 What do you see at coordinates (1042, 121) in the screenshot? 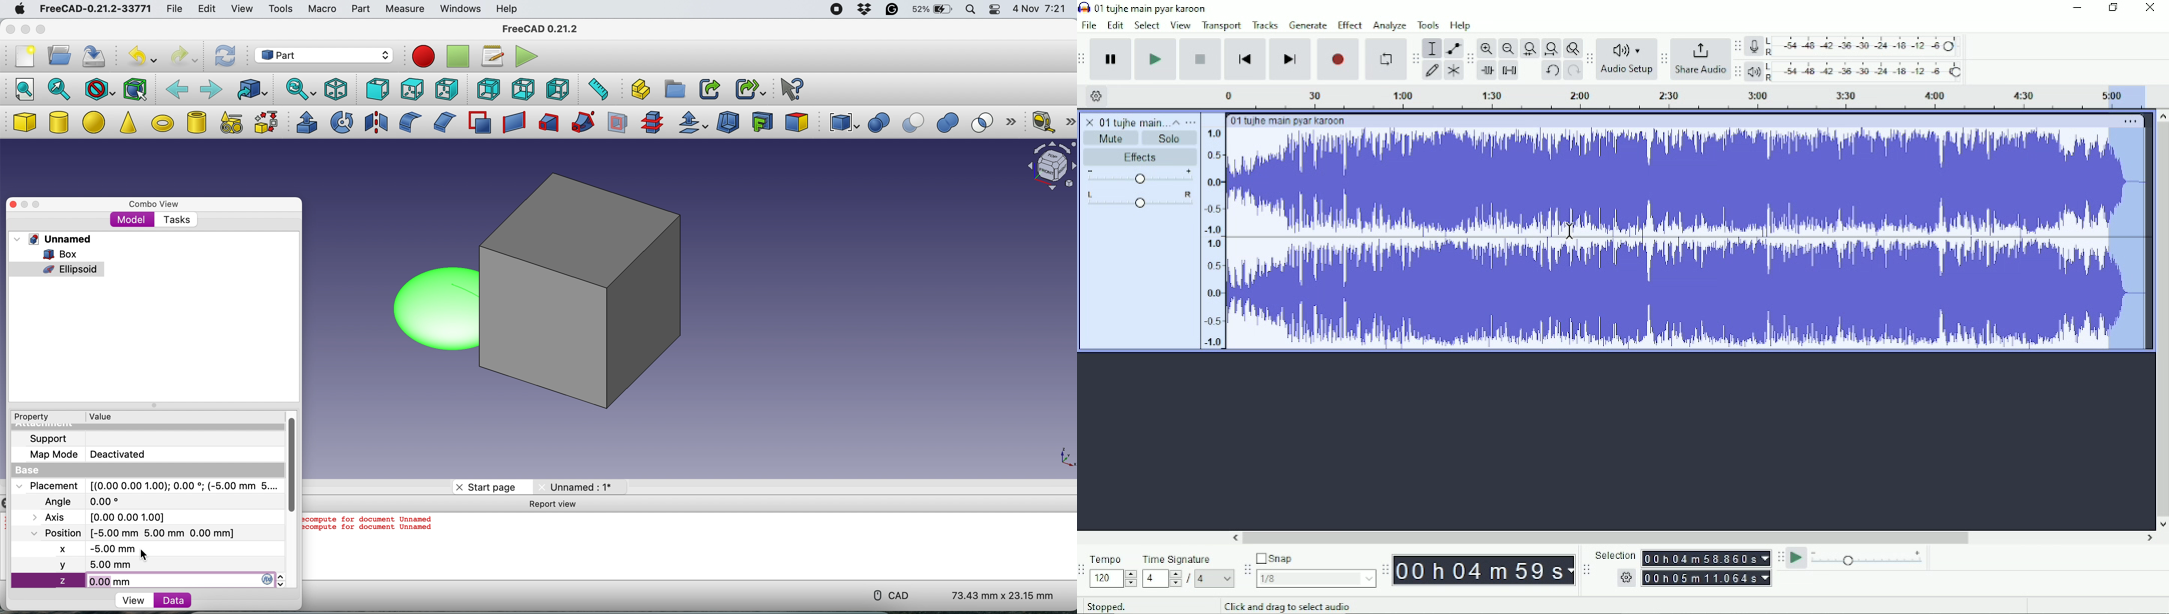
I see `measure linear` at bounding box center [1042, 121].